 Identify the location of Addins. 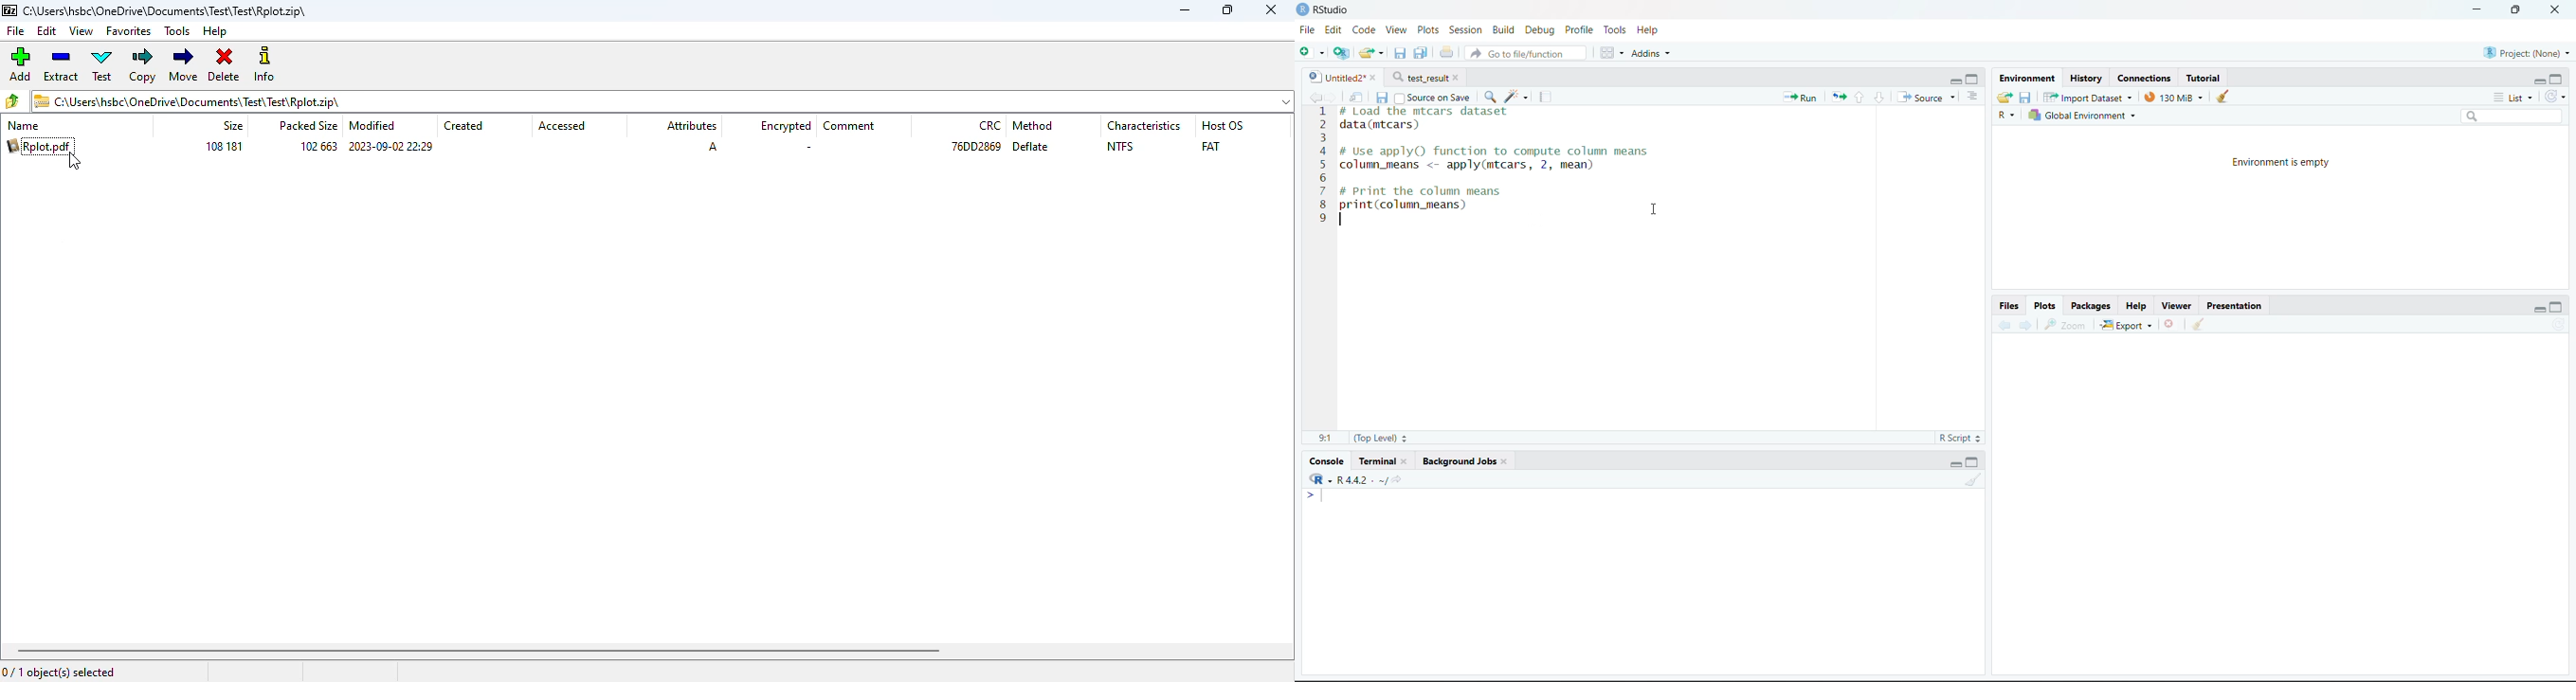
(1653, 53).